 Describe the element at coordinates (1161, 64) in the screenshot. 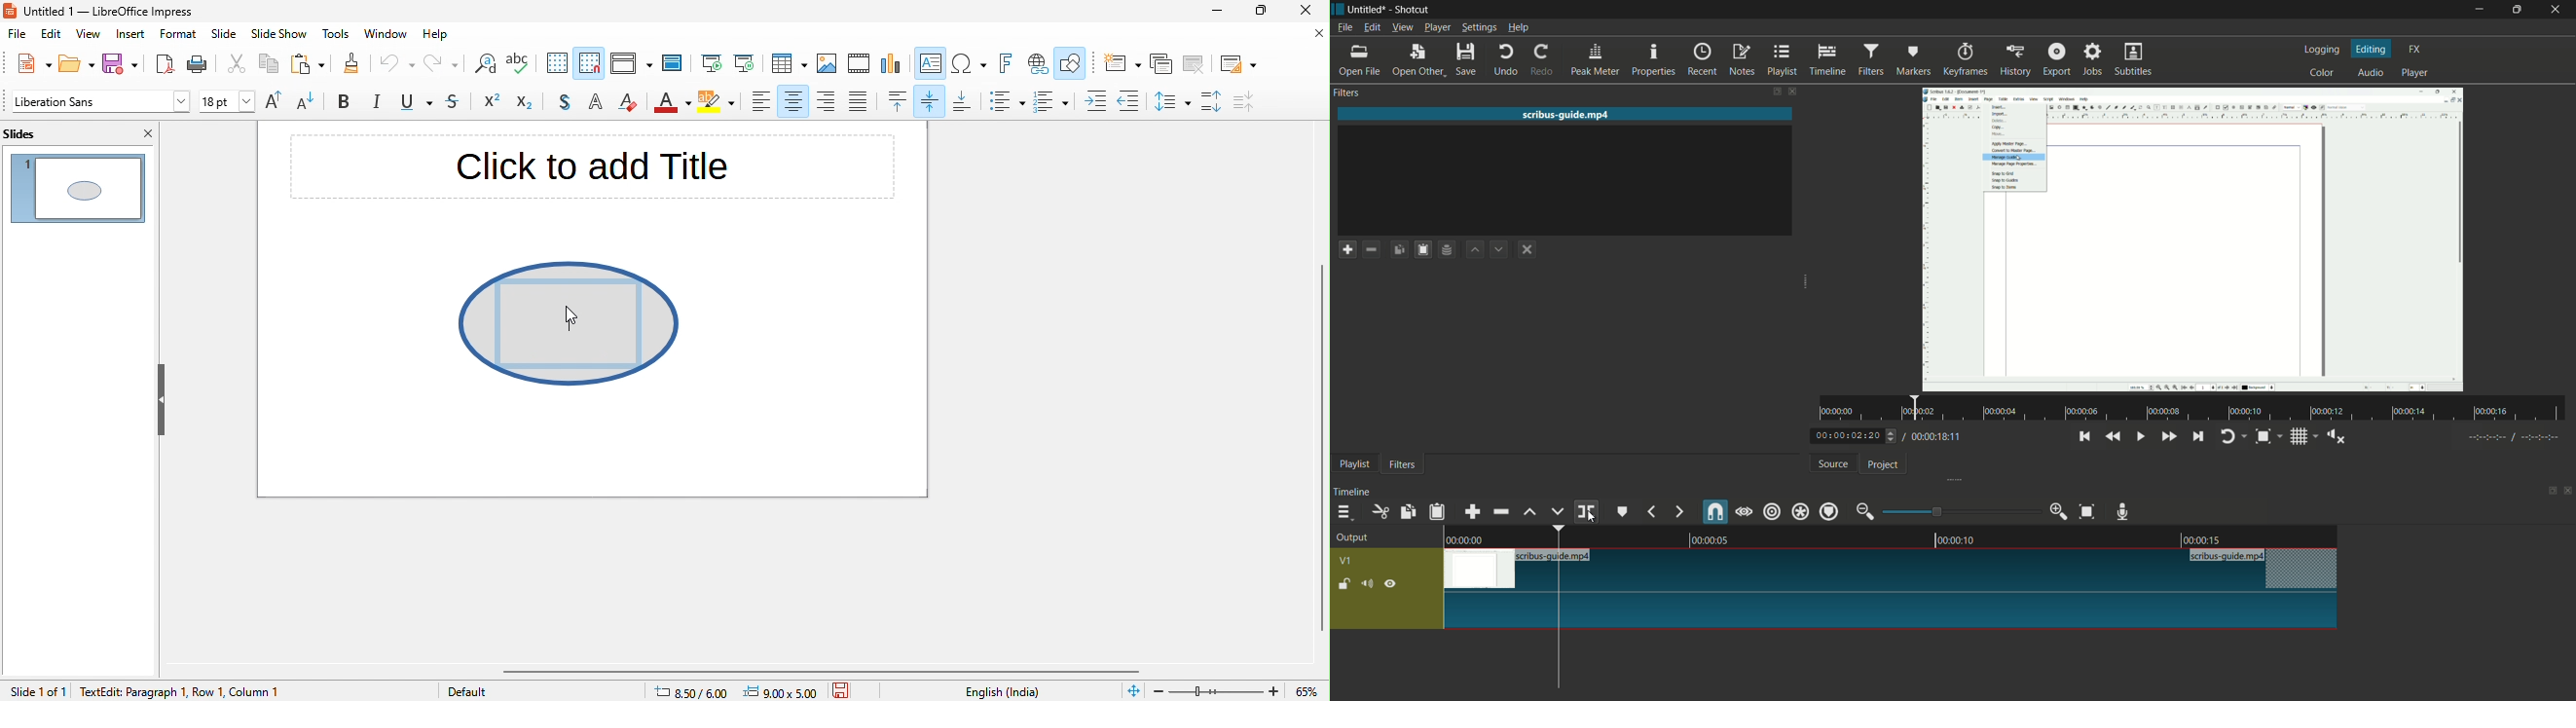

I see `duplicate slide` at that location.